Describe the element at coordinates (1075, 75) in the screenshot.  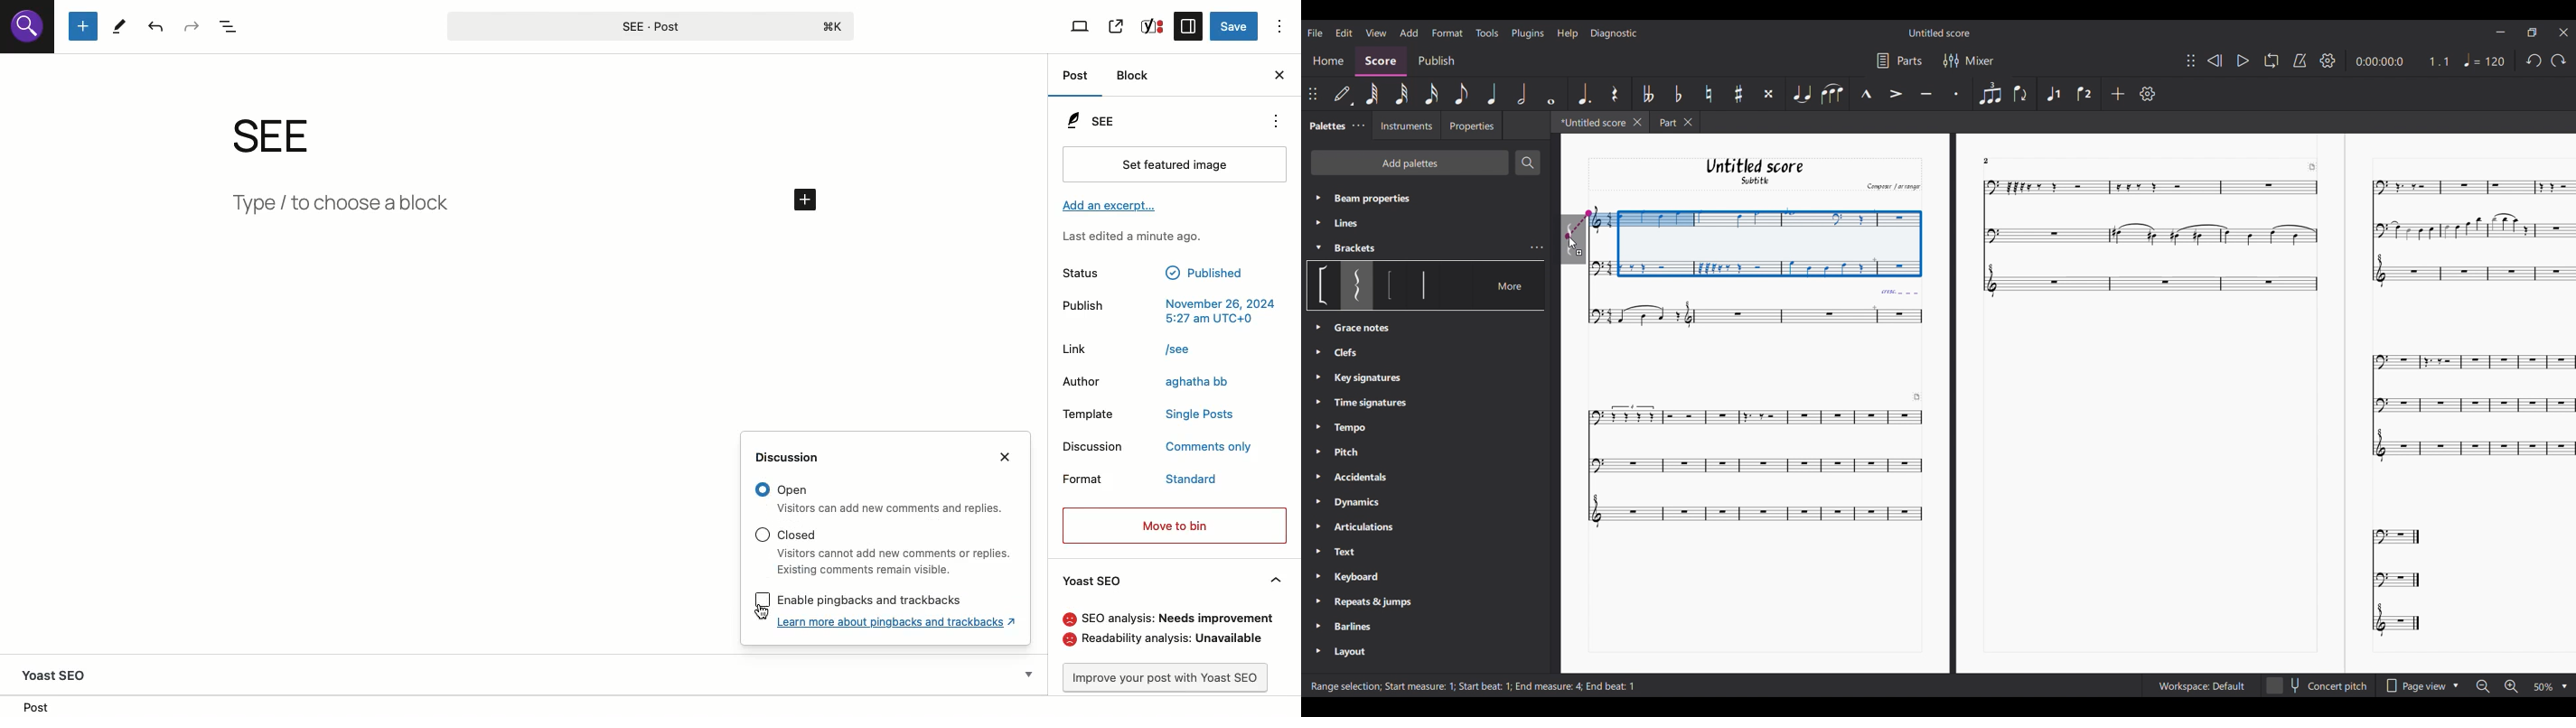
I see `Post` at that location.